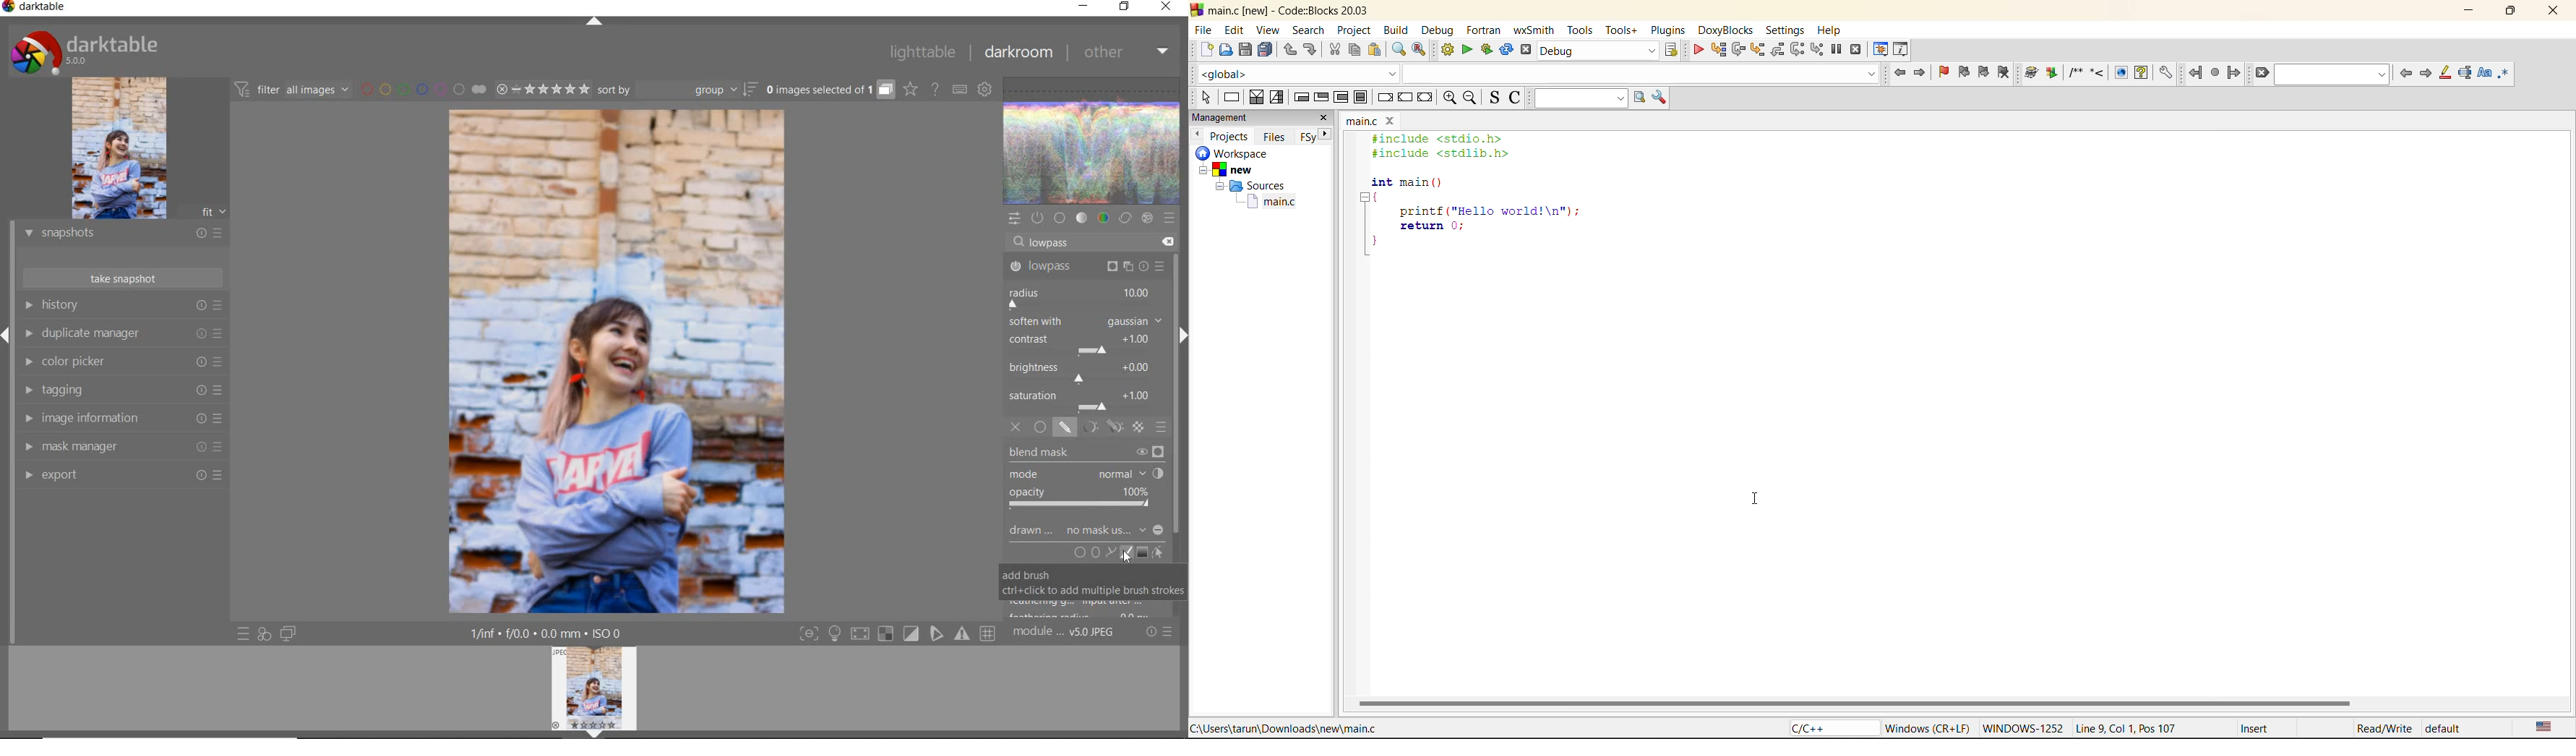 The width and height of the screenshot is (2576, 756). I want to click on Read/Write, so click(2382, 727).